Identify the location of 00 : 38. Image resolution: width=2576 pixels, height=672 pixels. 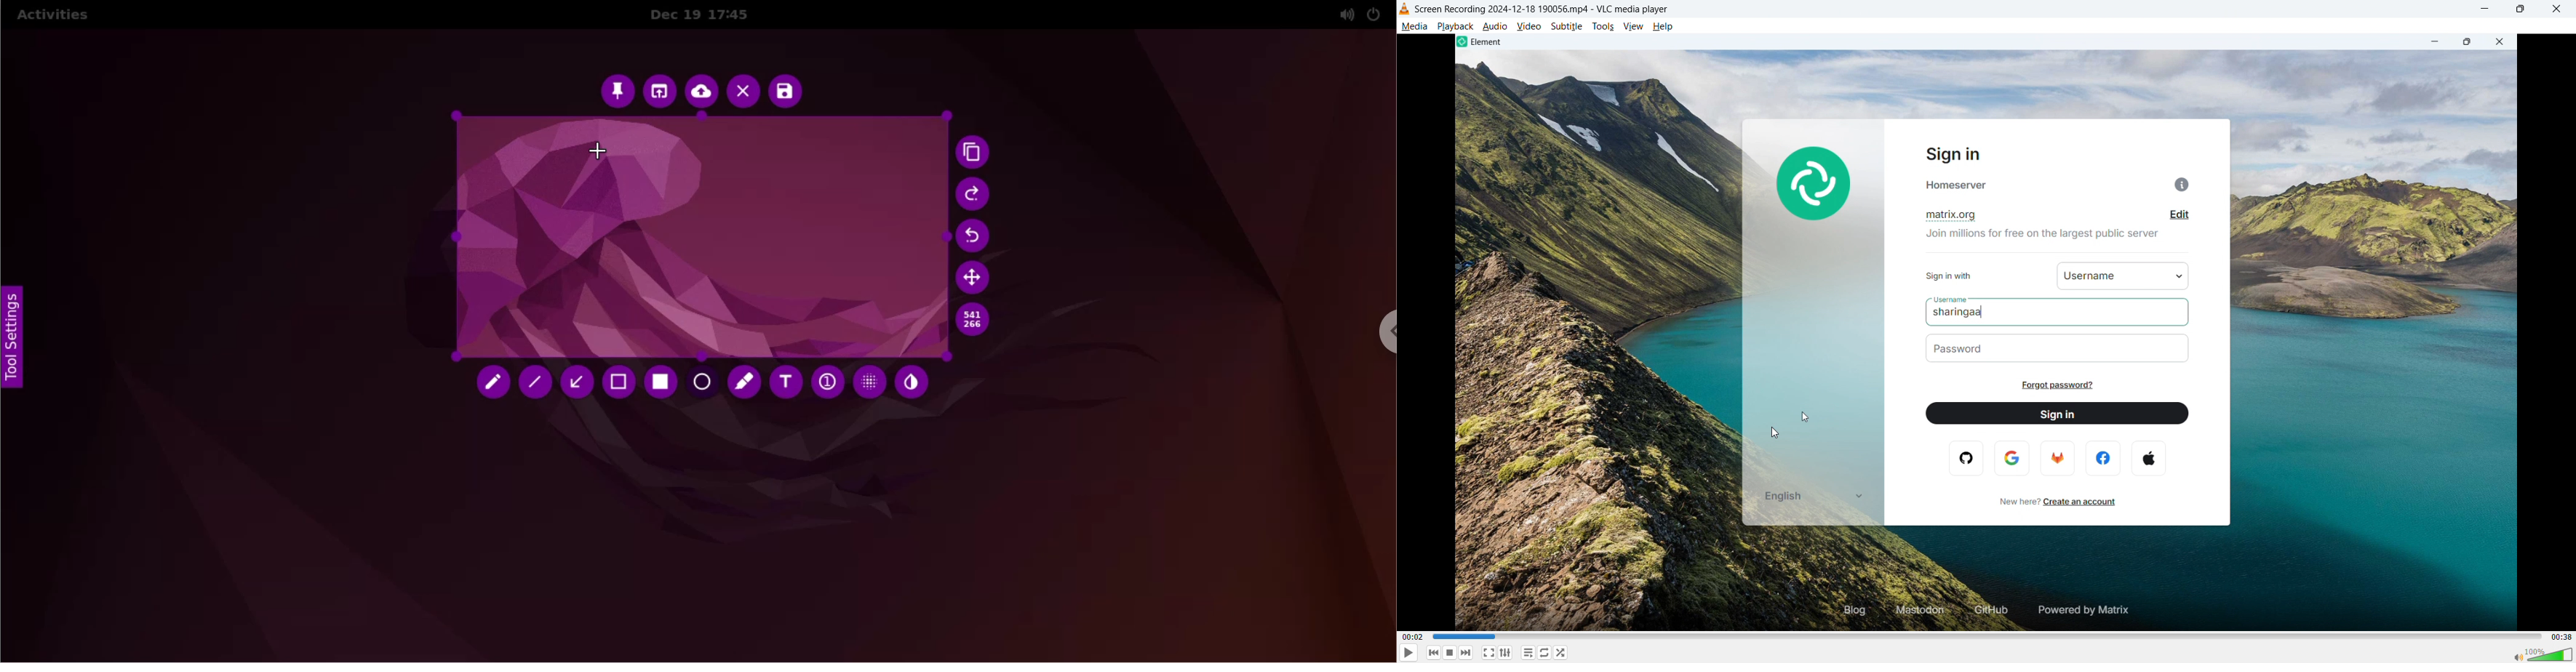
(2561, 635).